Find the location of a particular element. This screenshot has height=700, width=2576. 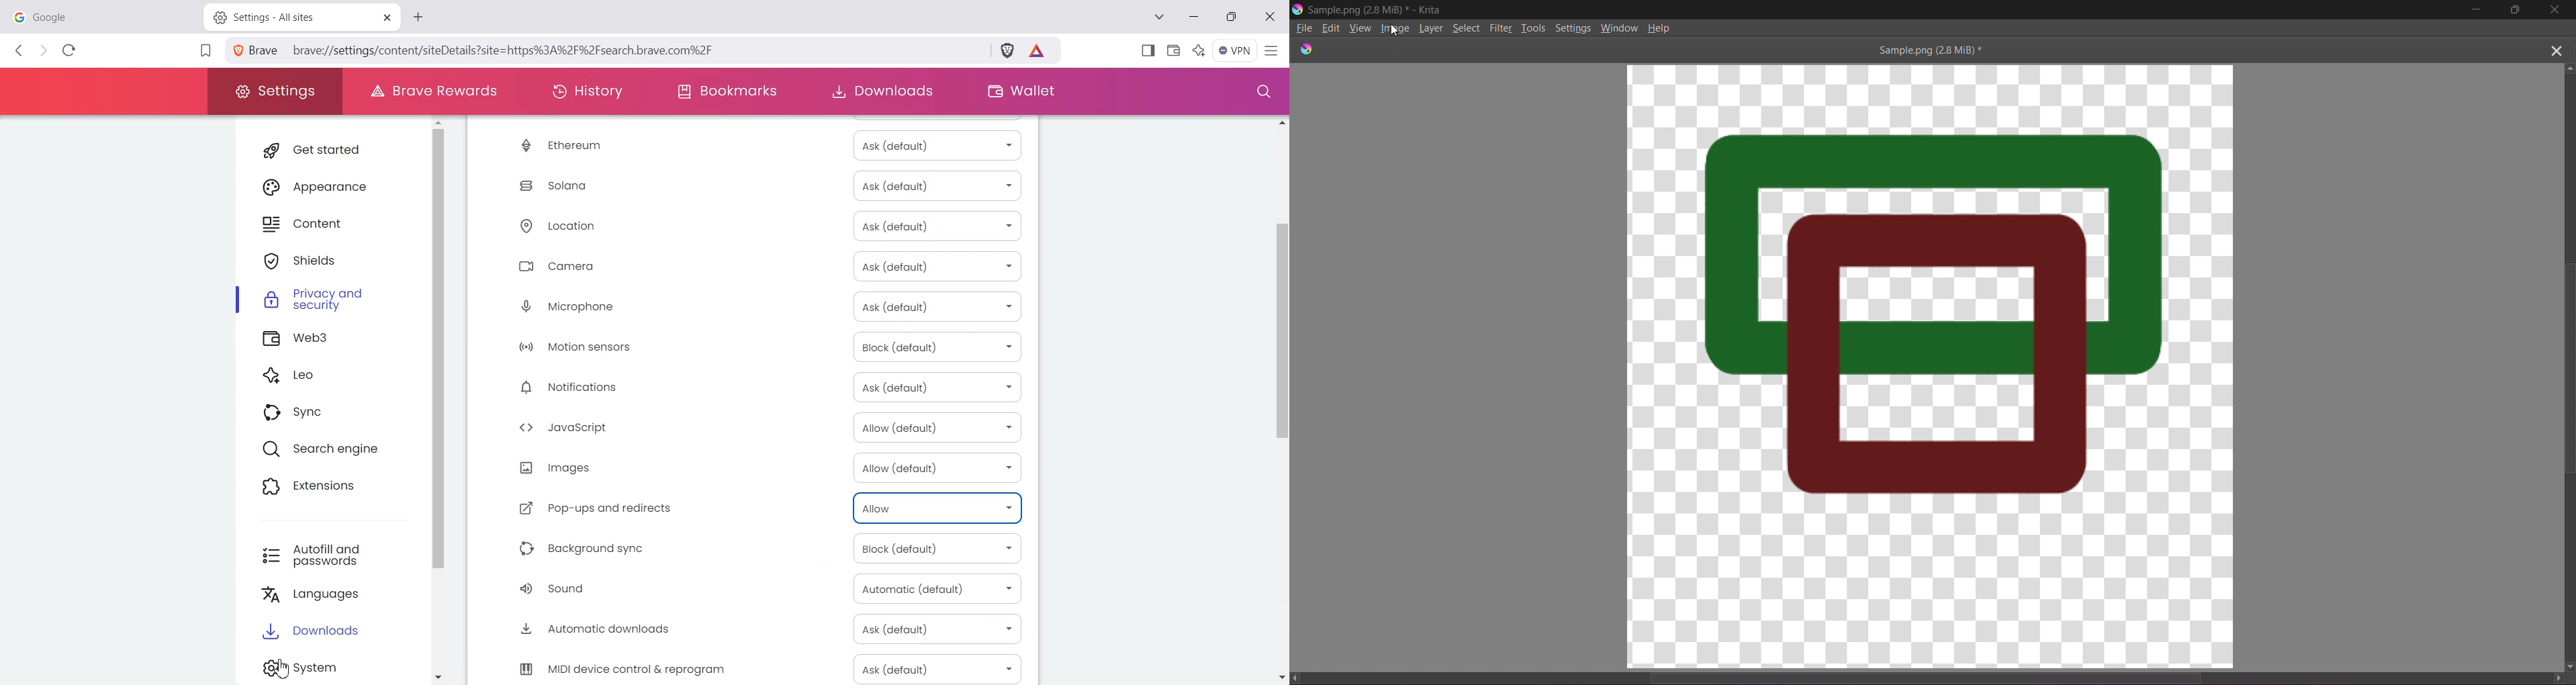

Get started is located at coordinates (330, 150).